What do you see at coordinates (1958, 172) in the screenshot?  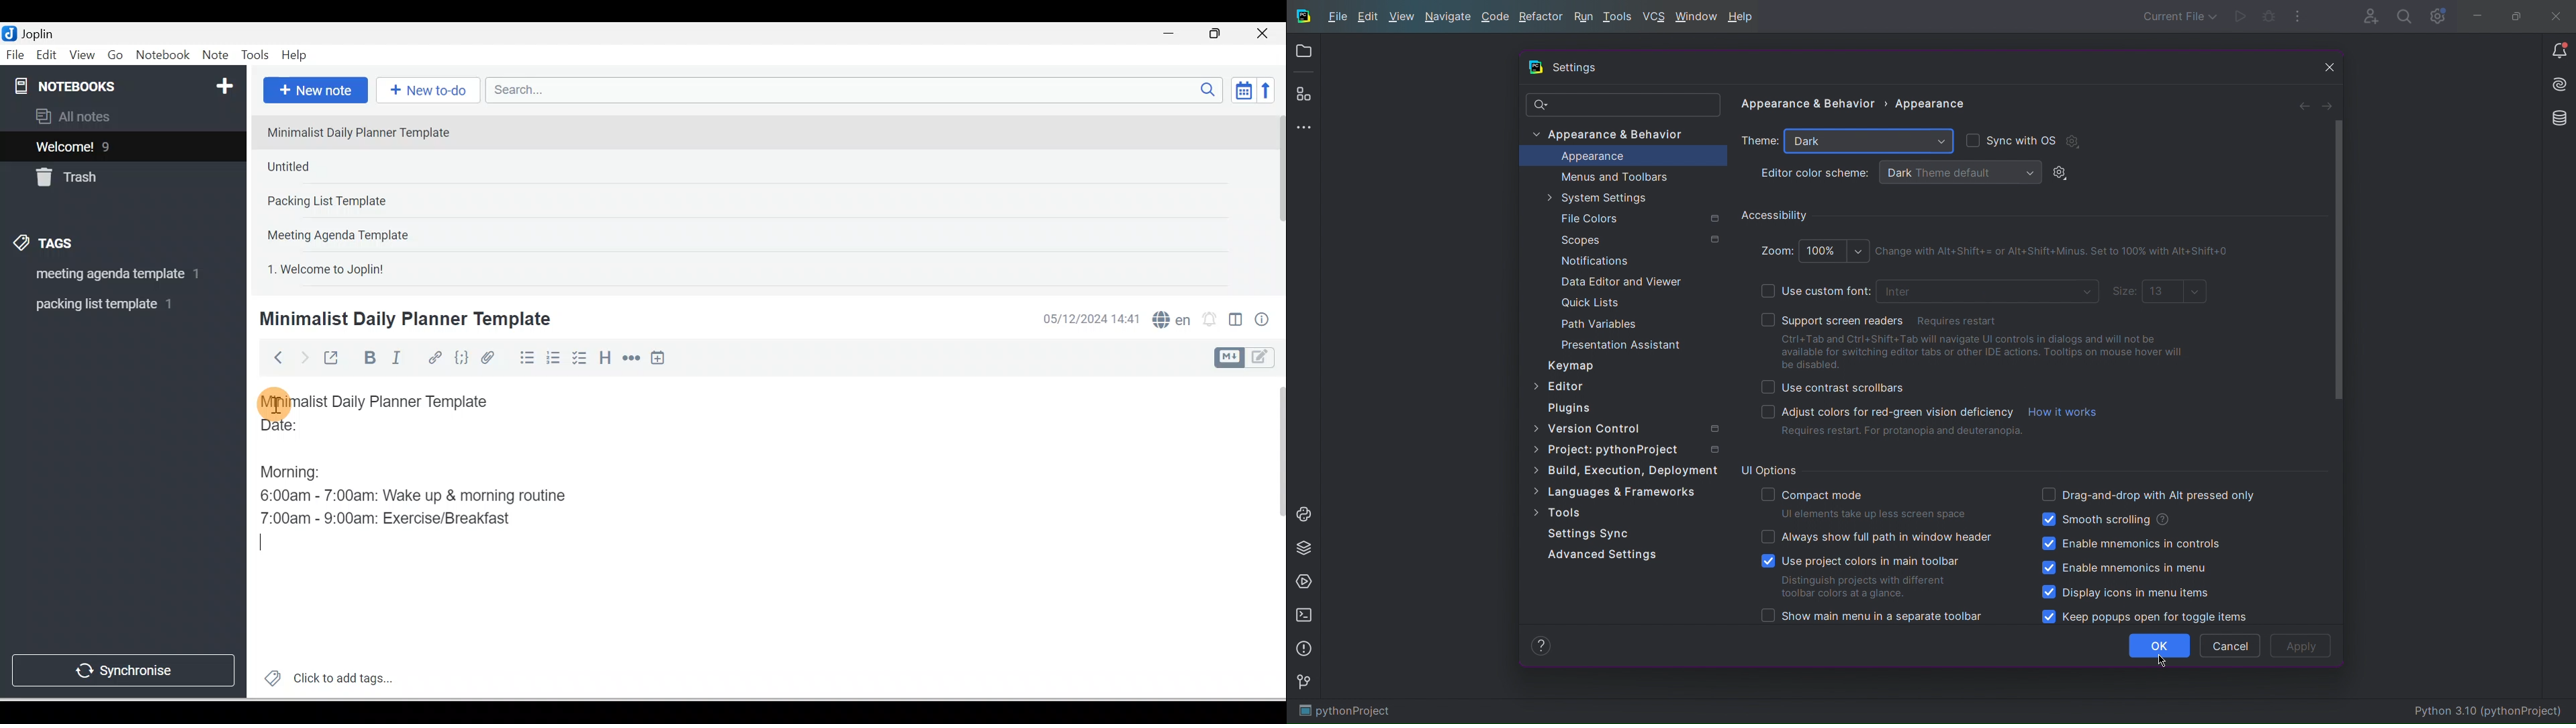 I see `Light Theme Default` at bounding box center [1958, 172].